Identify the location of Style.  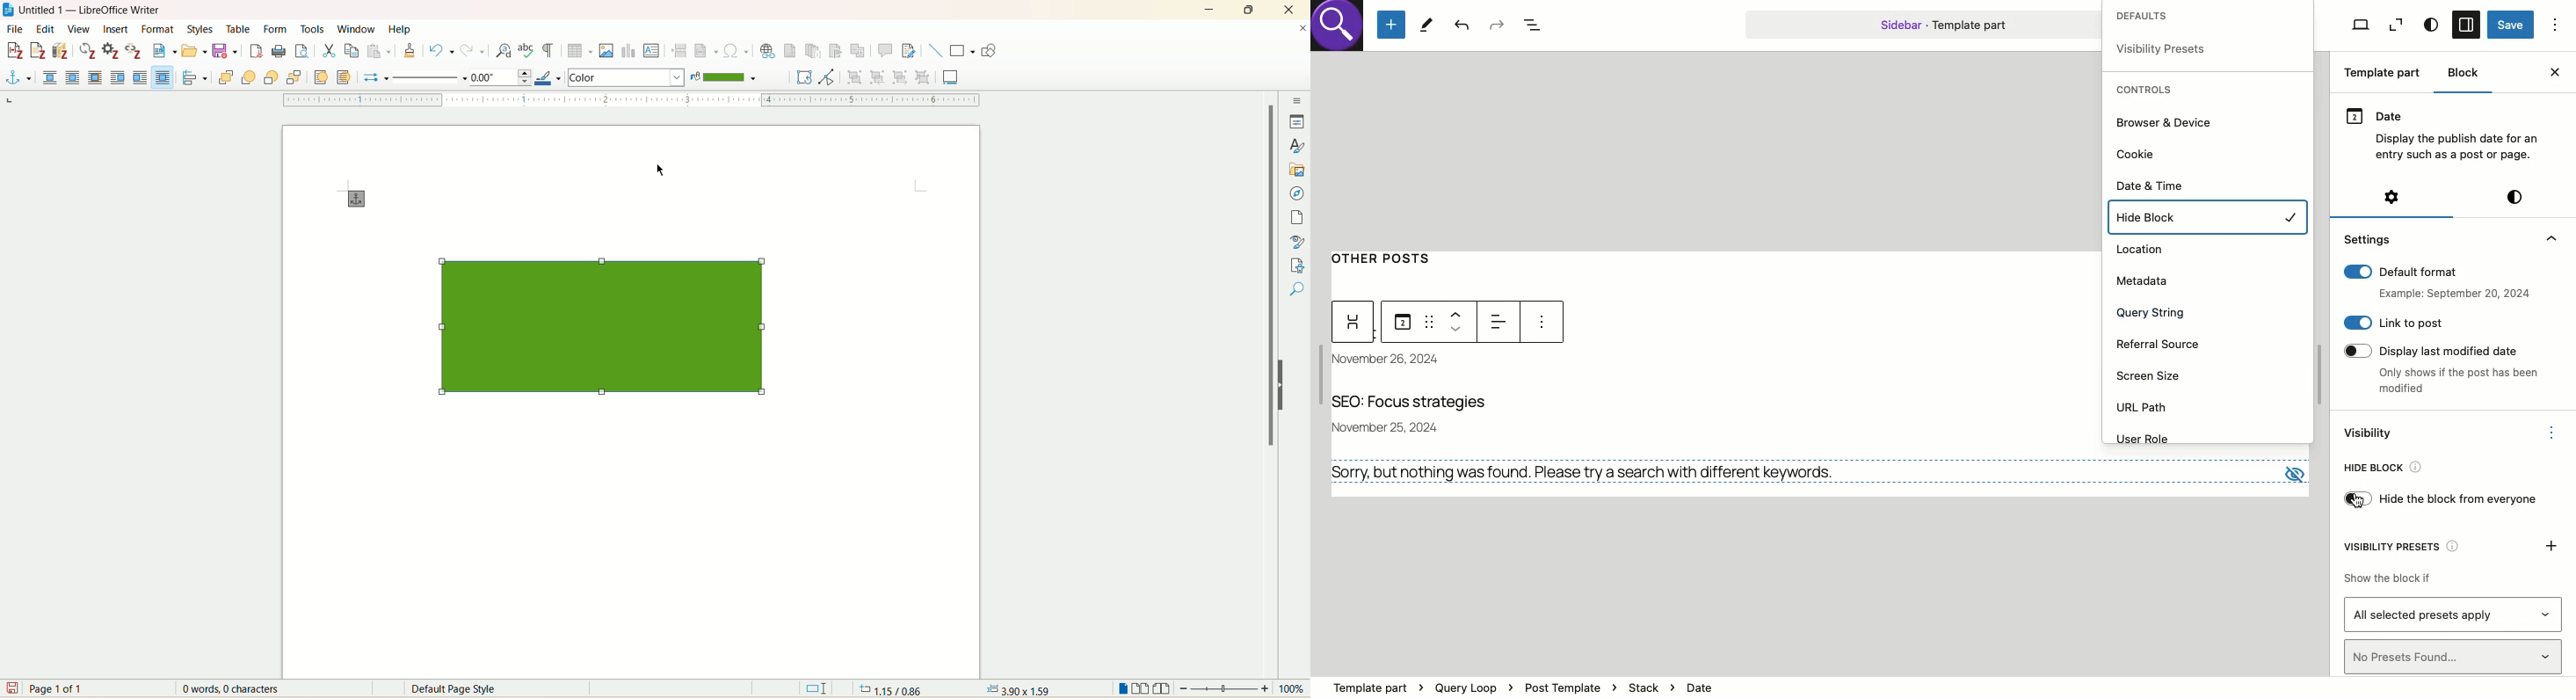
(2430, 25).